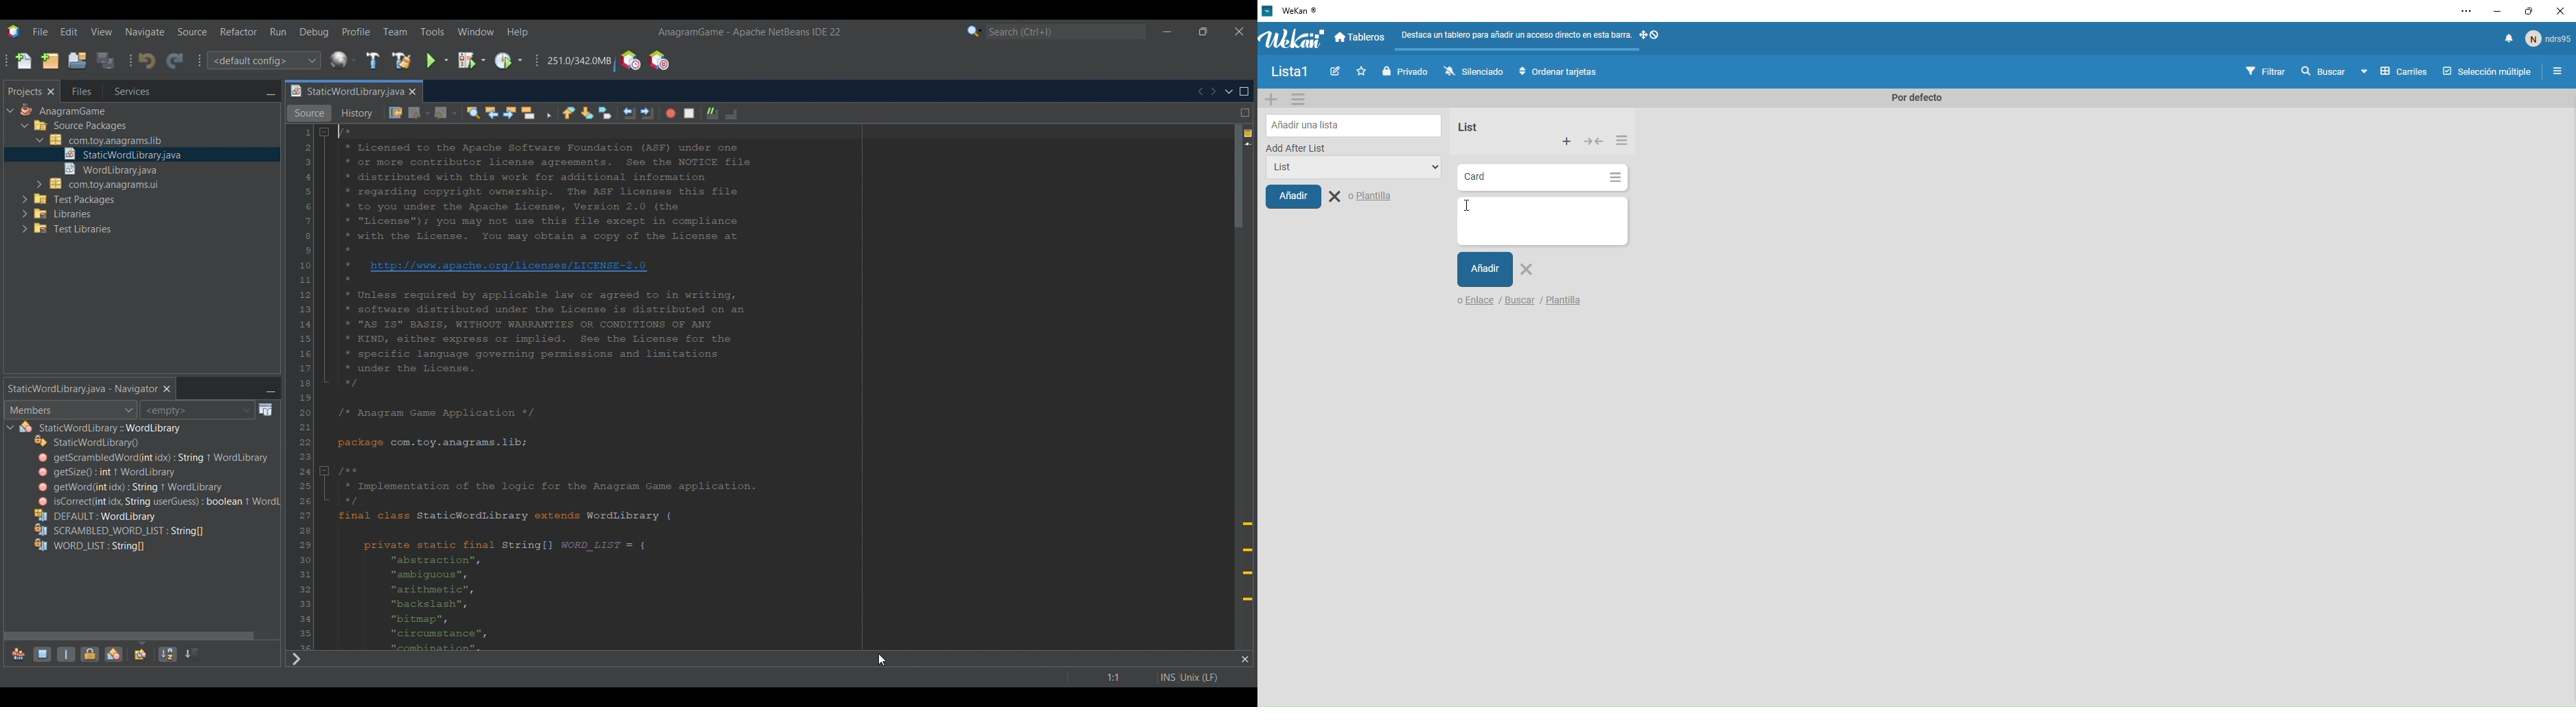 The height and width of the screenshot is (728, 2576). I want to click on Swimlines, so click(2393, 73).